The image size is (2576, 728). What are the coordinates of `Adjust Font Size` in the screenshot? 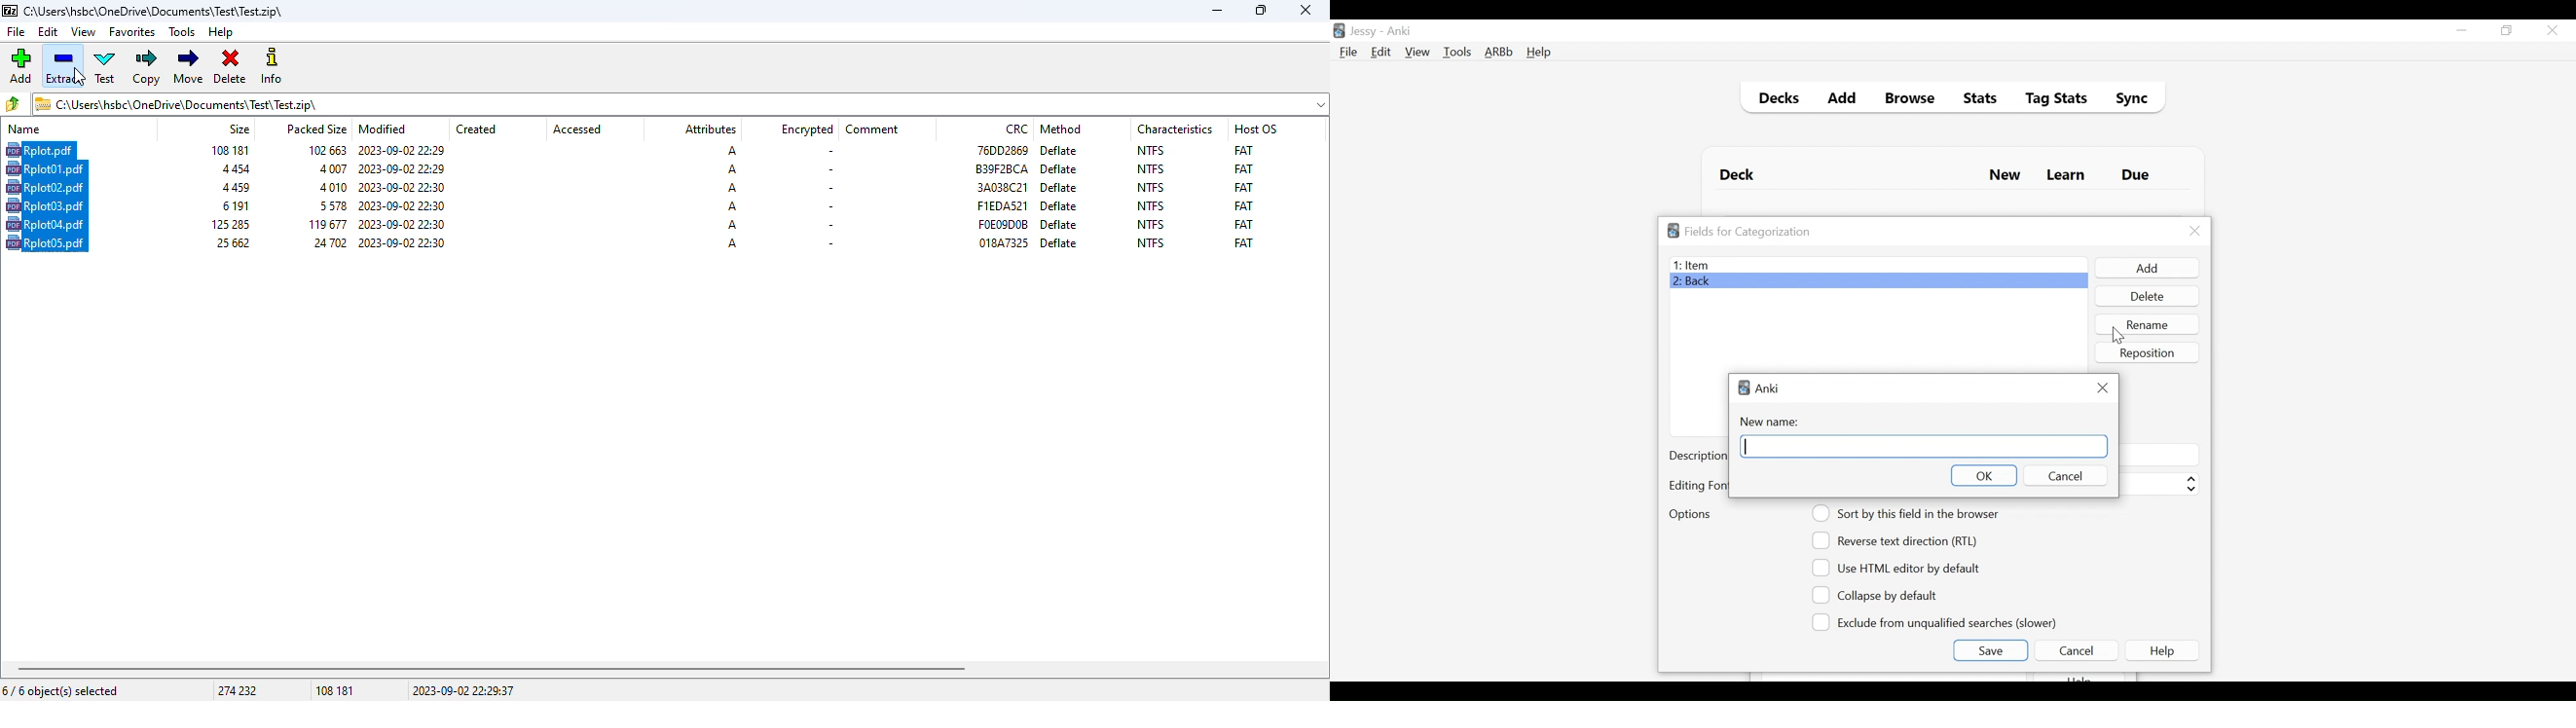 It's located at (2158, 484).